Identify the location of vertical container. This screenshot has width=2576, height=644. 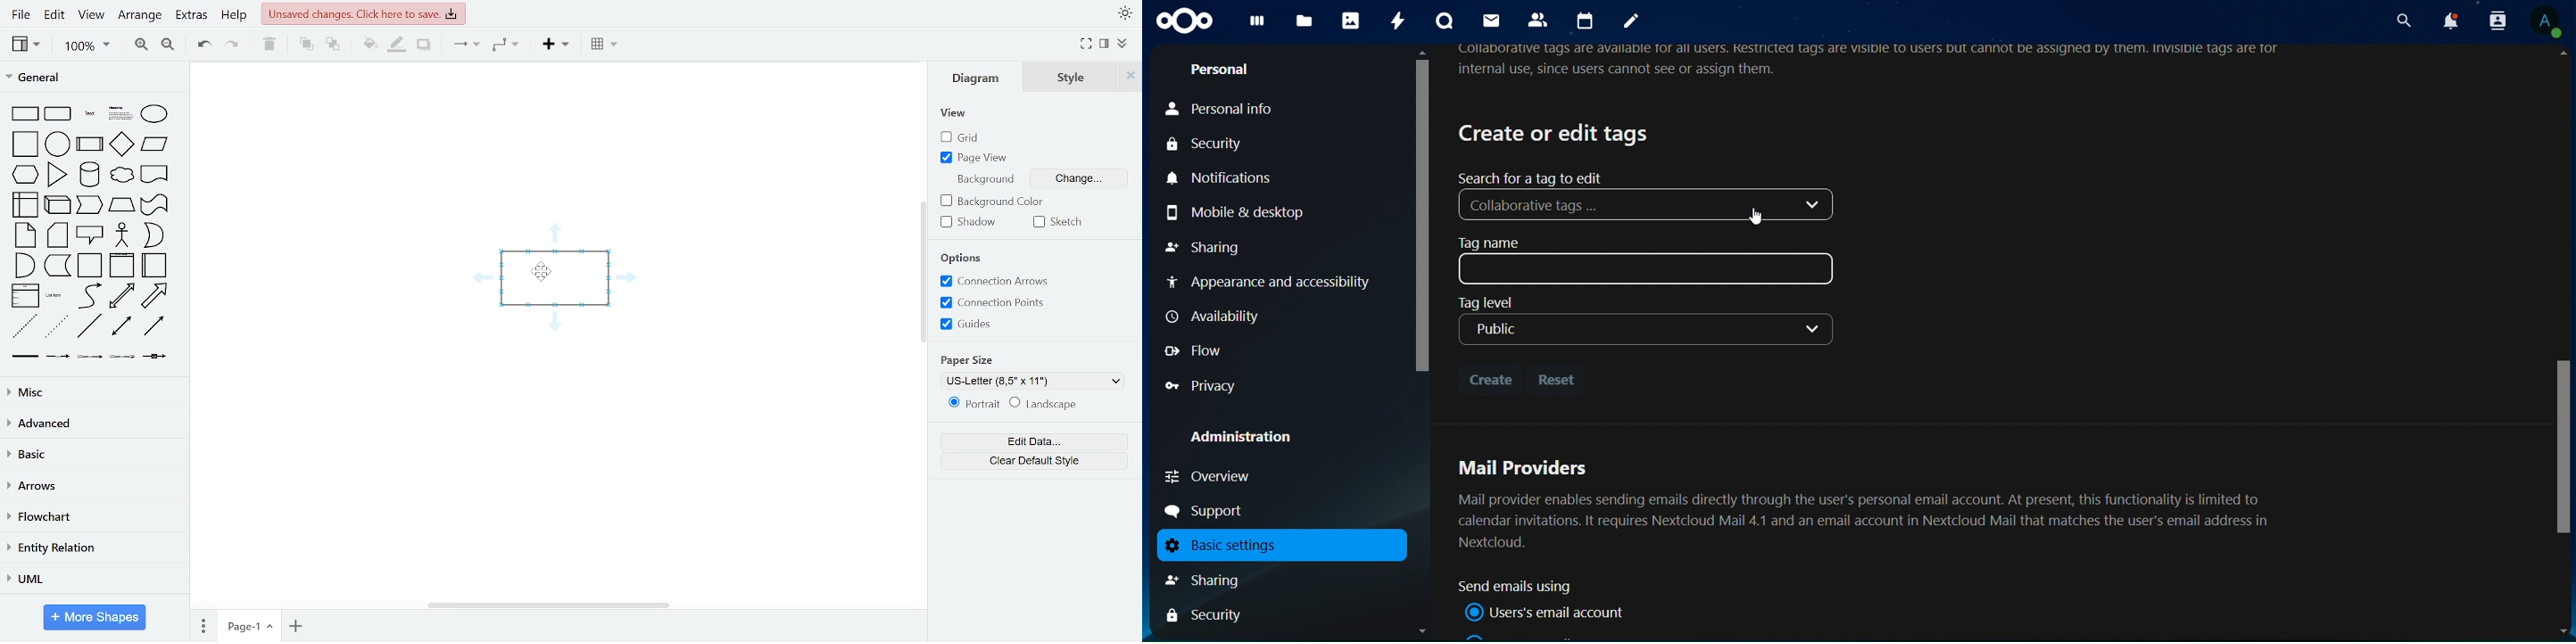
(121, 266).